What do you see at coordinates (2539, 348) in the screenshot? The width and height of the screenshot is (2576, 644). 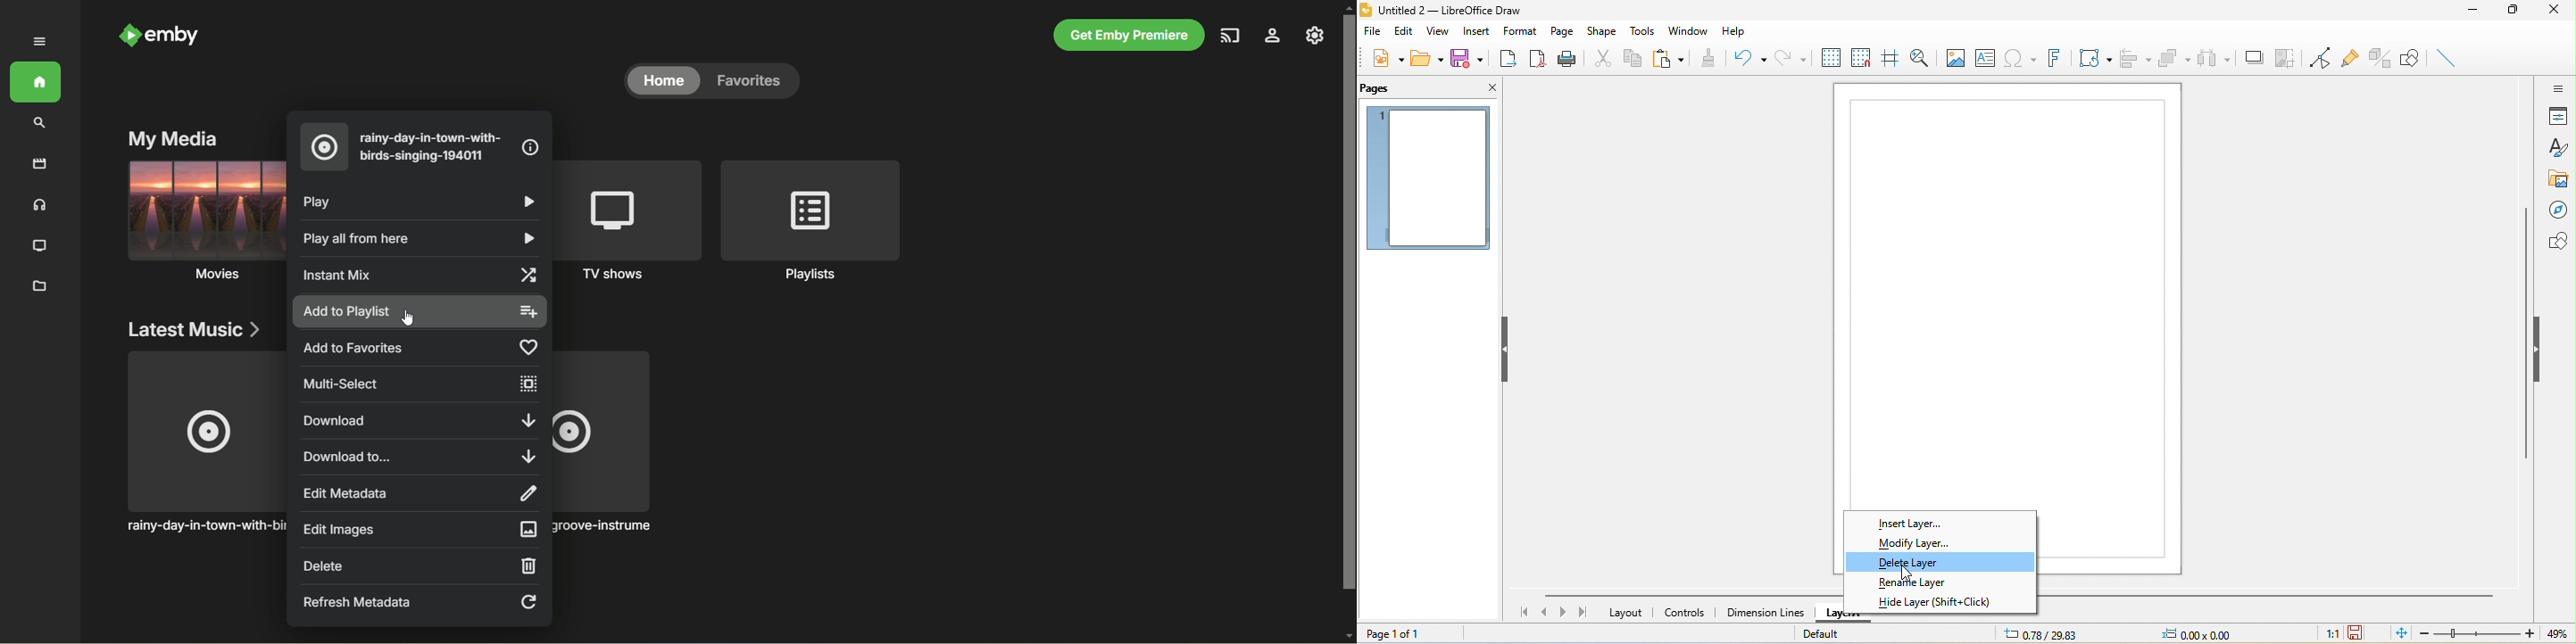 I see `hide` at bounding box center [2539, 348].